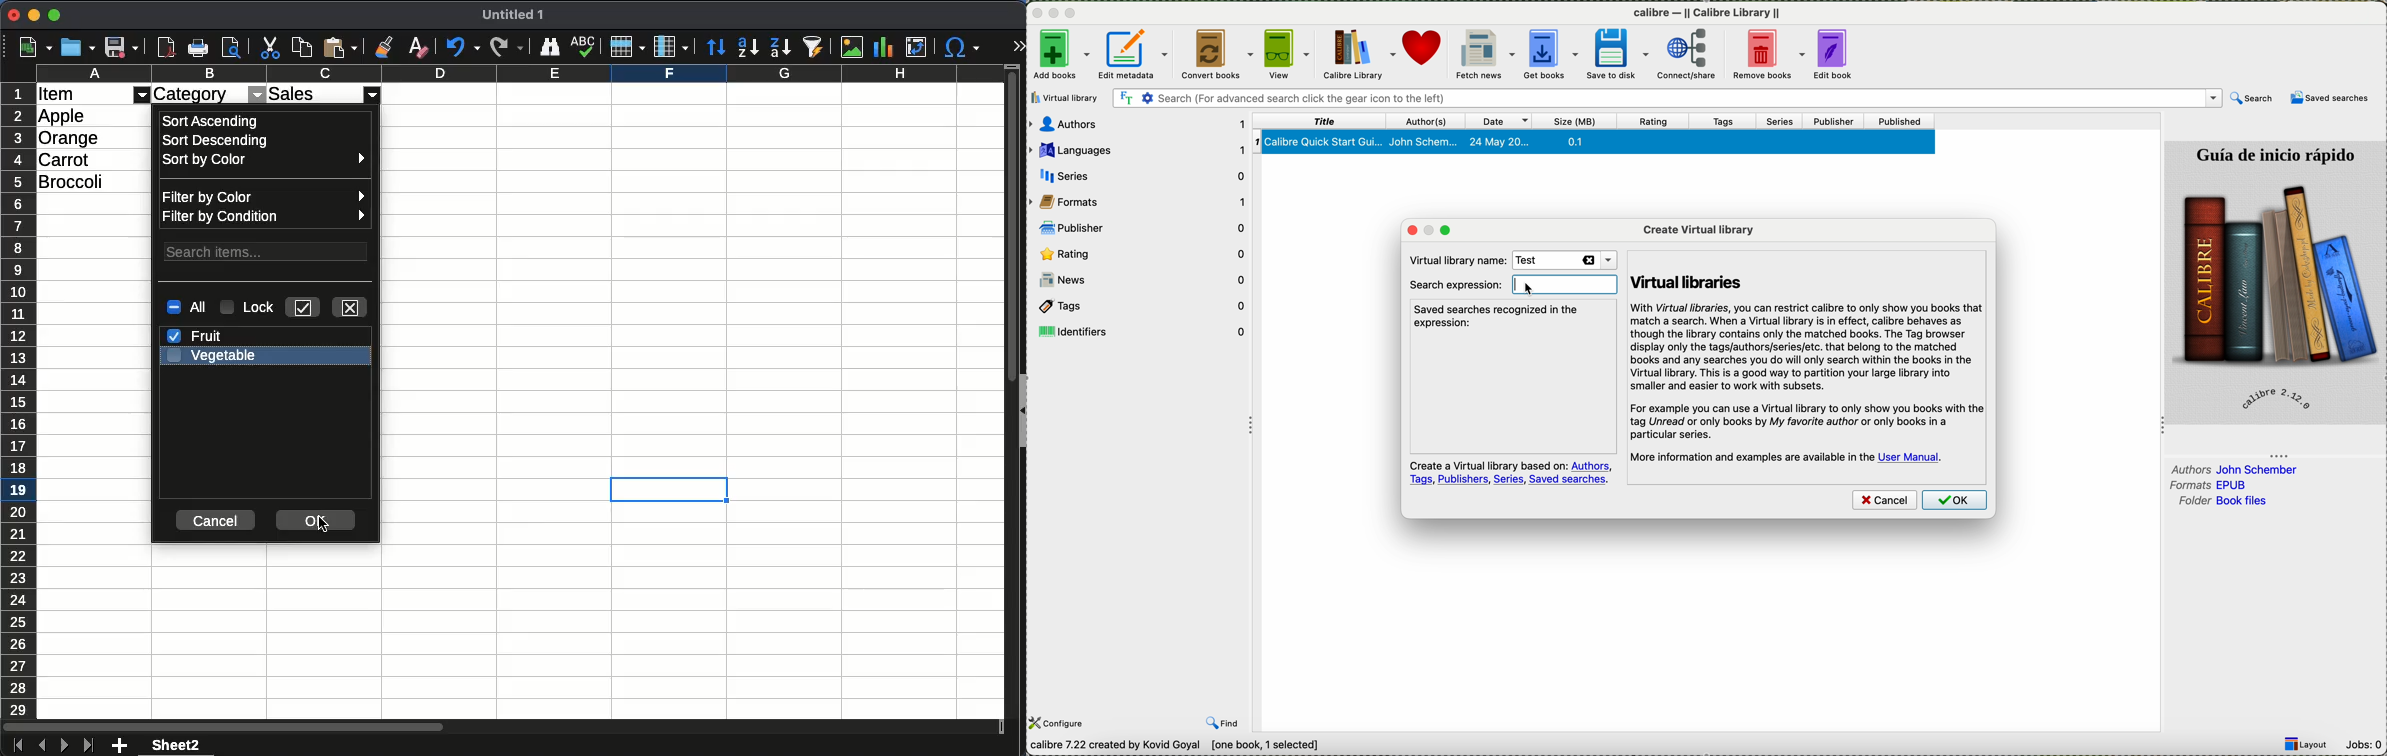 The width and height of the screenshot is (2408, 756). Describe the element at coordinates (887, 47) in the screenshot. I see `chart` at that location.